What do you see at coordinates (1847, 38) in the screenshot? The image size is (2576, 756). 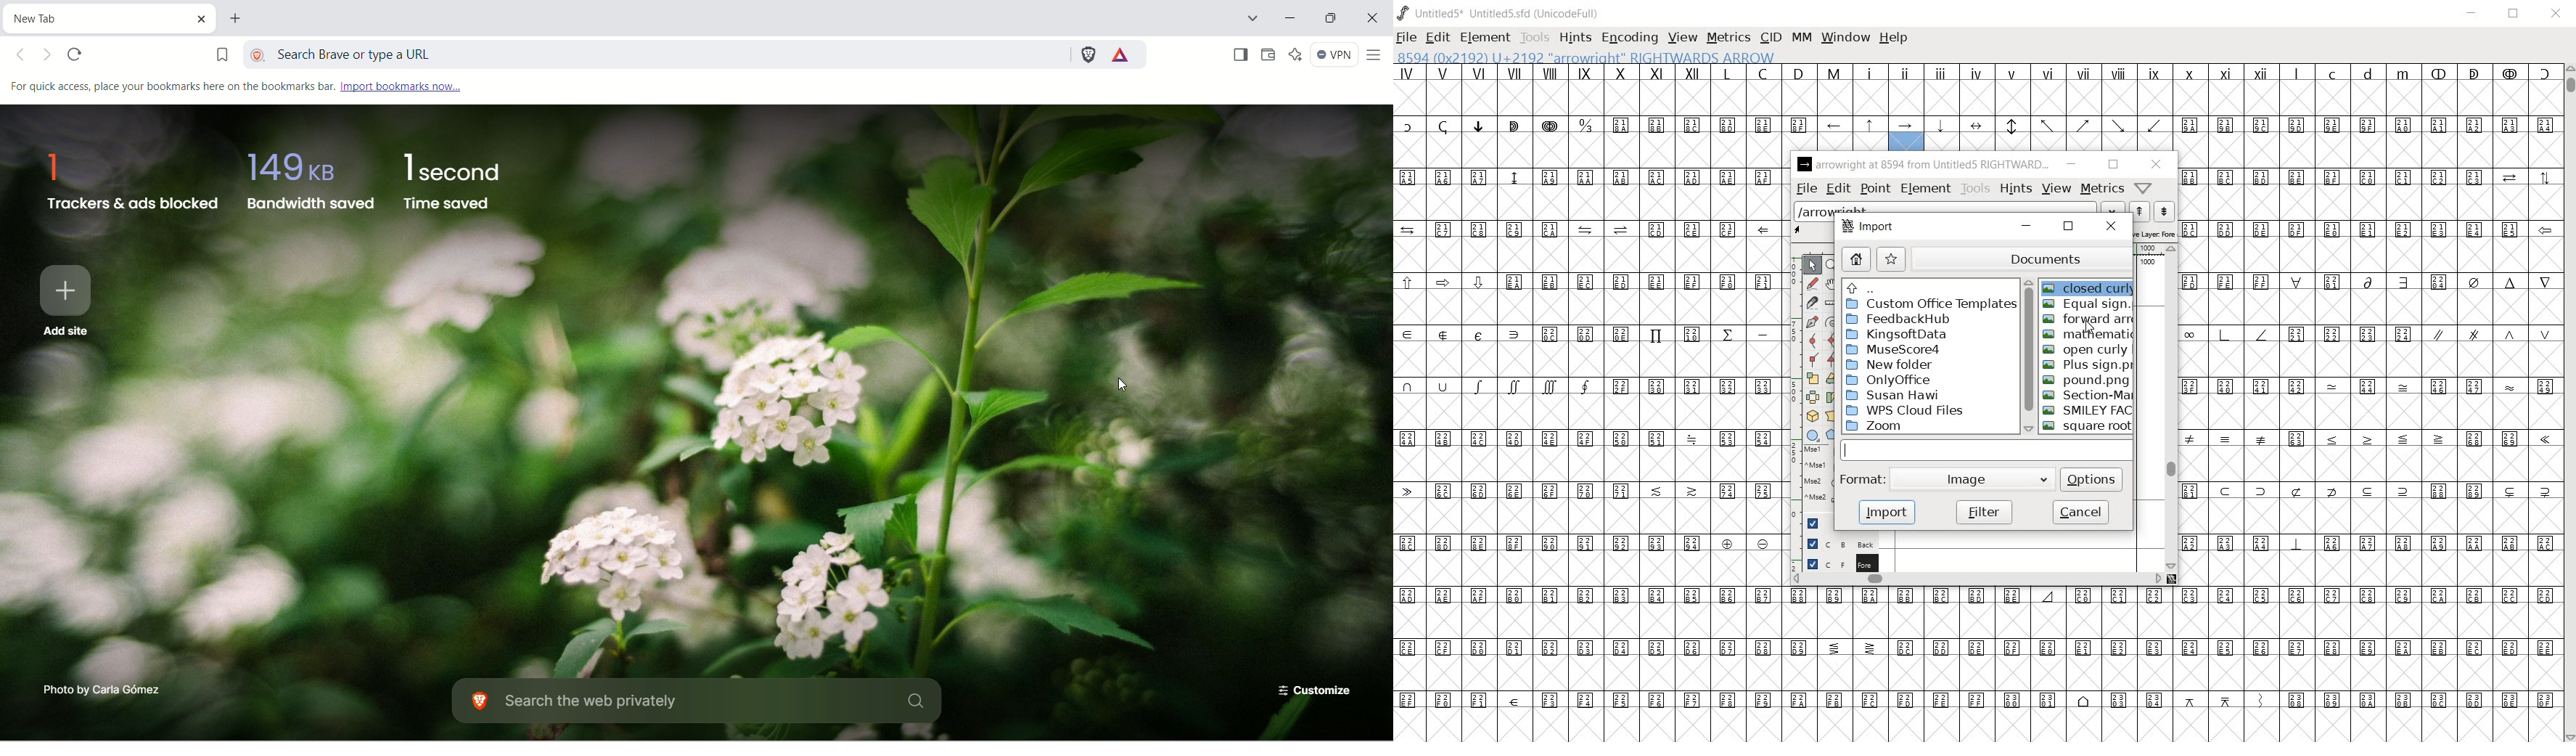 I see `WINDOW` at bounding box center [1847, 38].